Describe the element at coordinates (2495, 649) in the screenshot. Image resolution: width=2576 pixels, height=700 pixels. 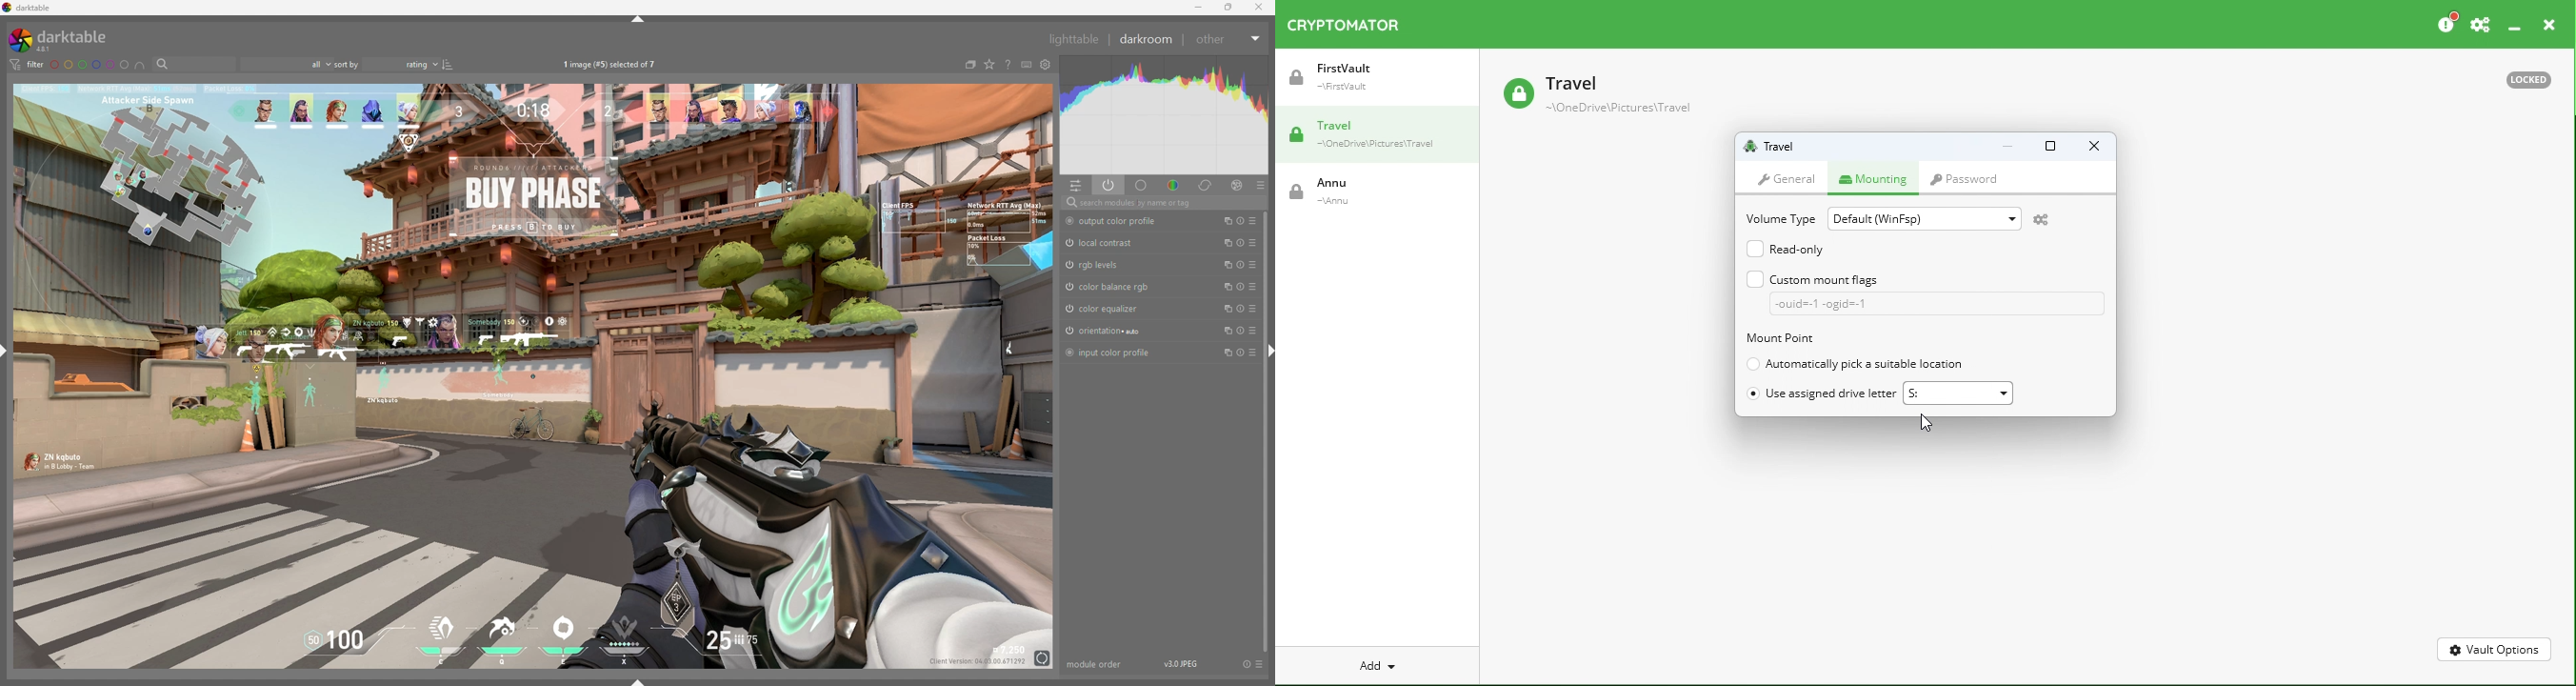
I see `Vault Options.` at that location.